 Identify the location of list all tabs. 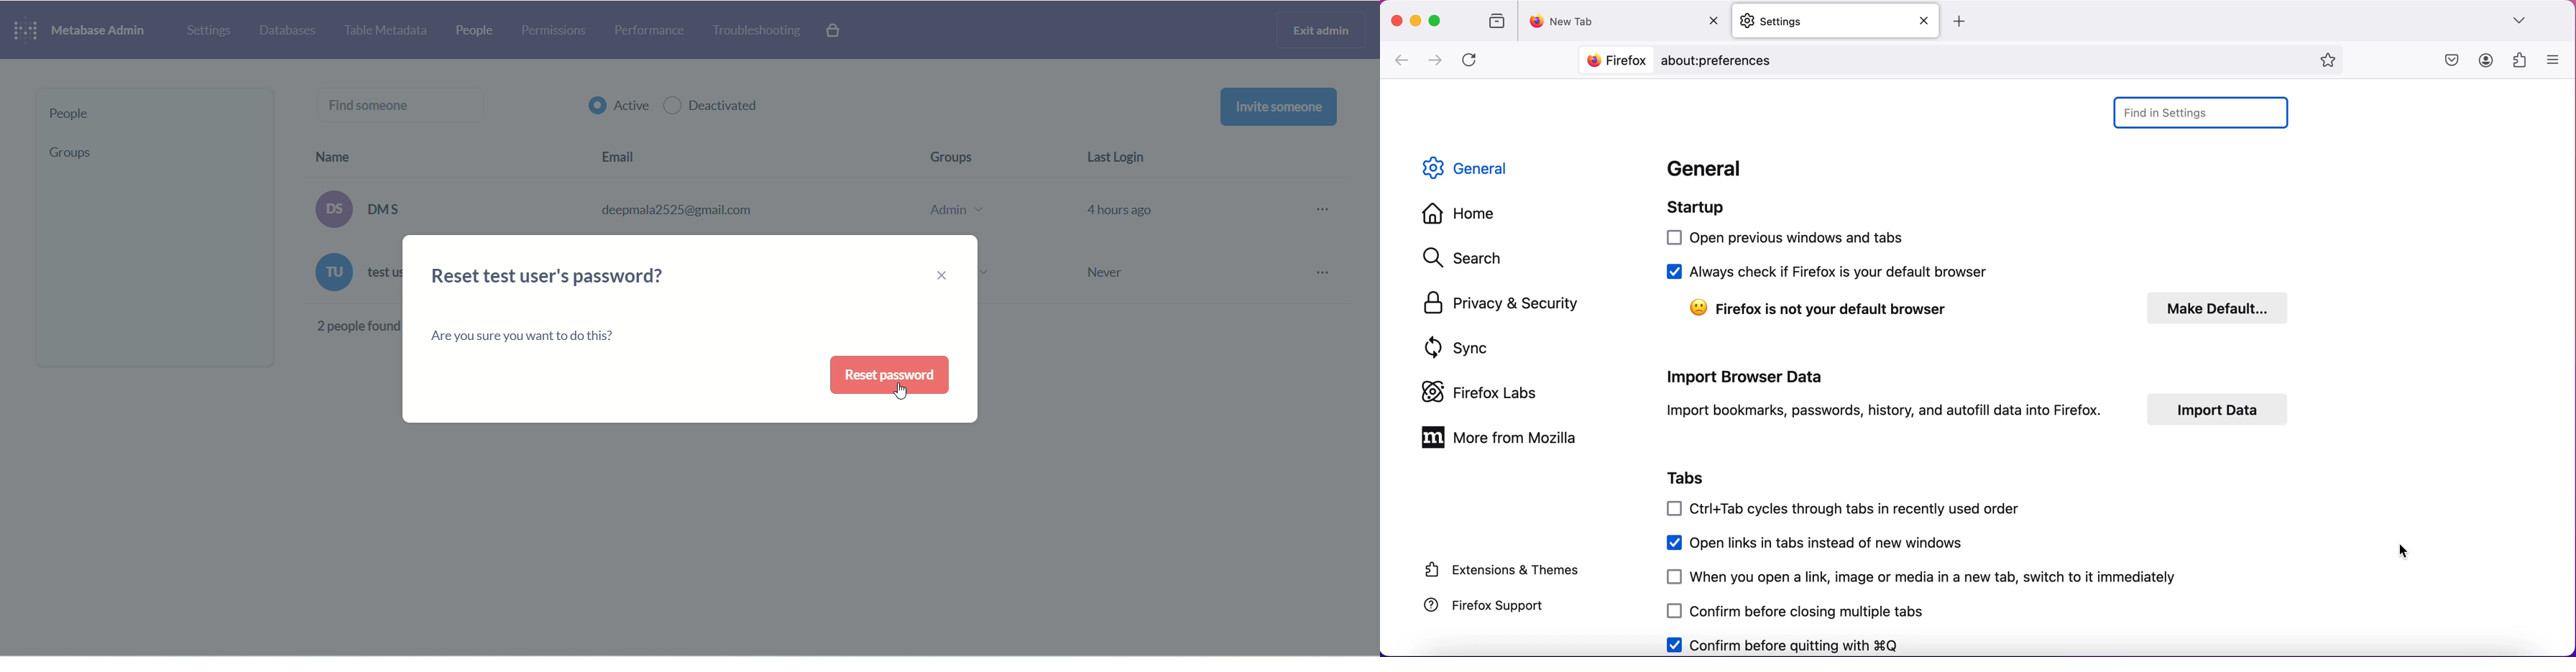
(2524, 21).